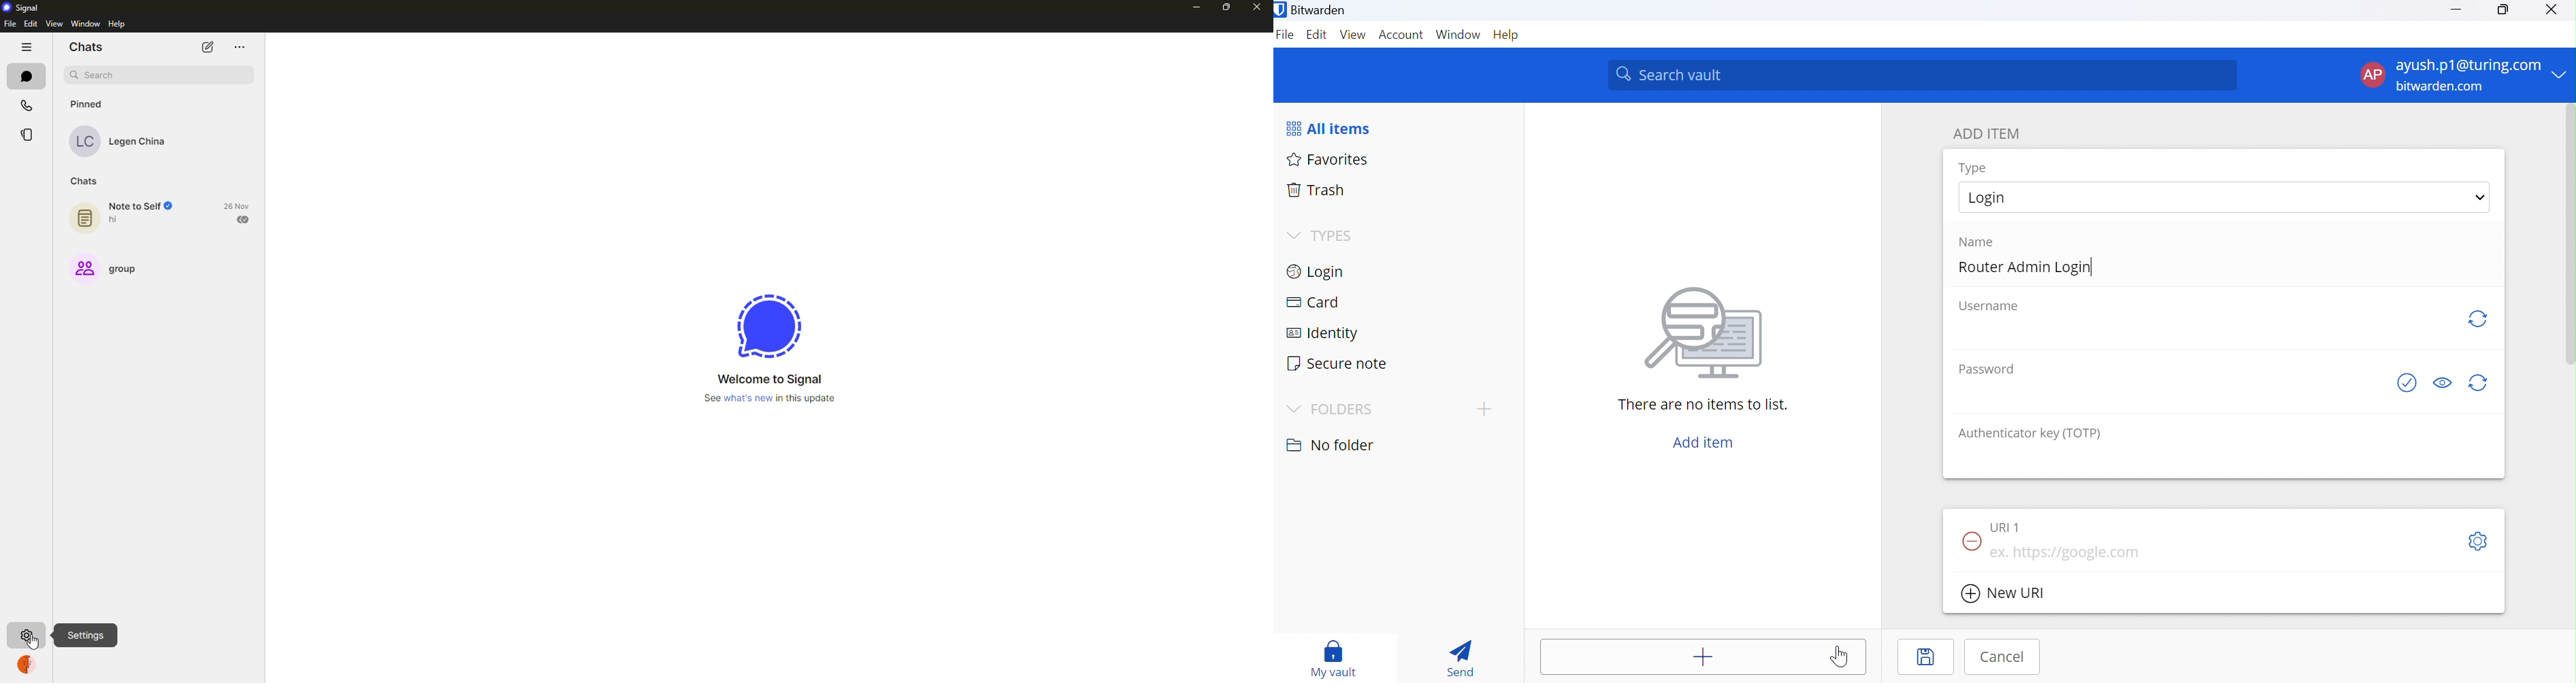  I want to click on 26 Nov, so click(239, 206).